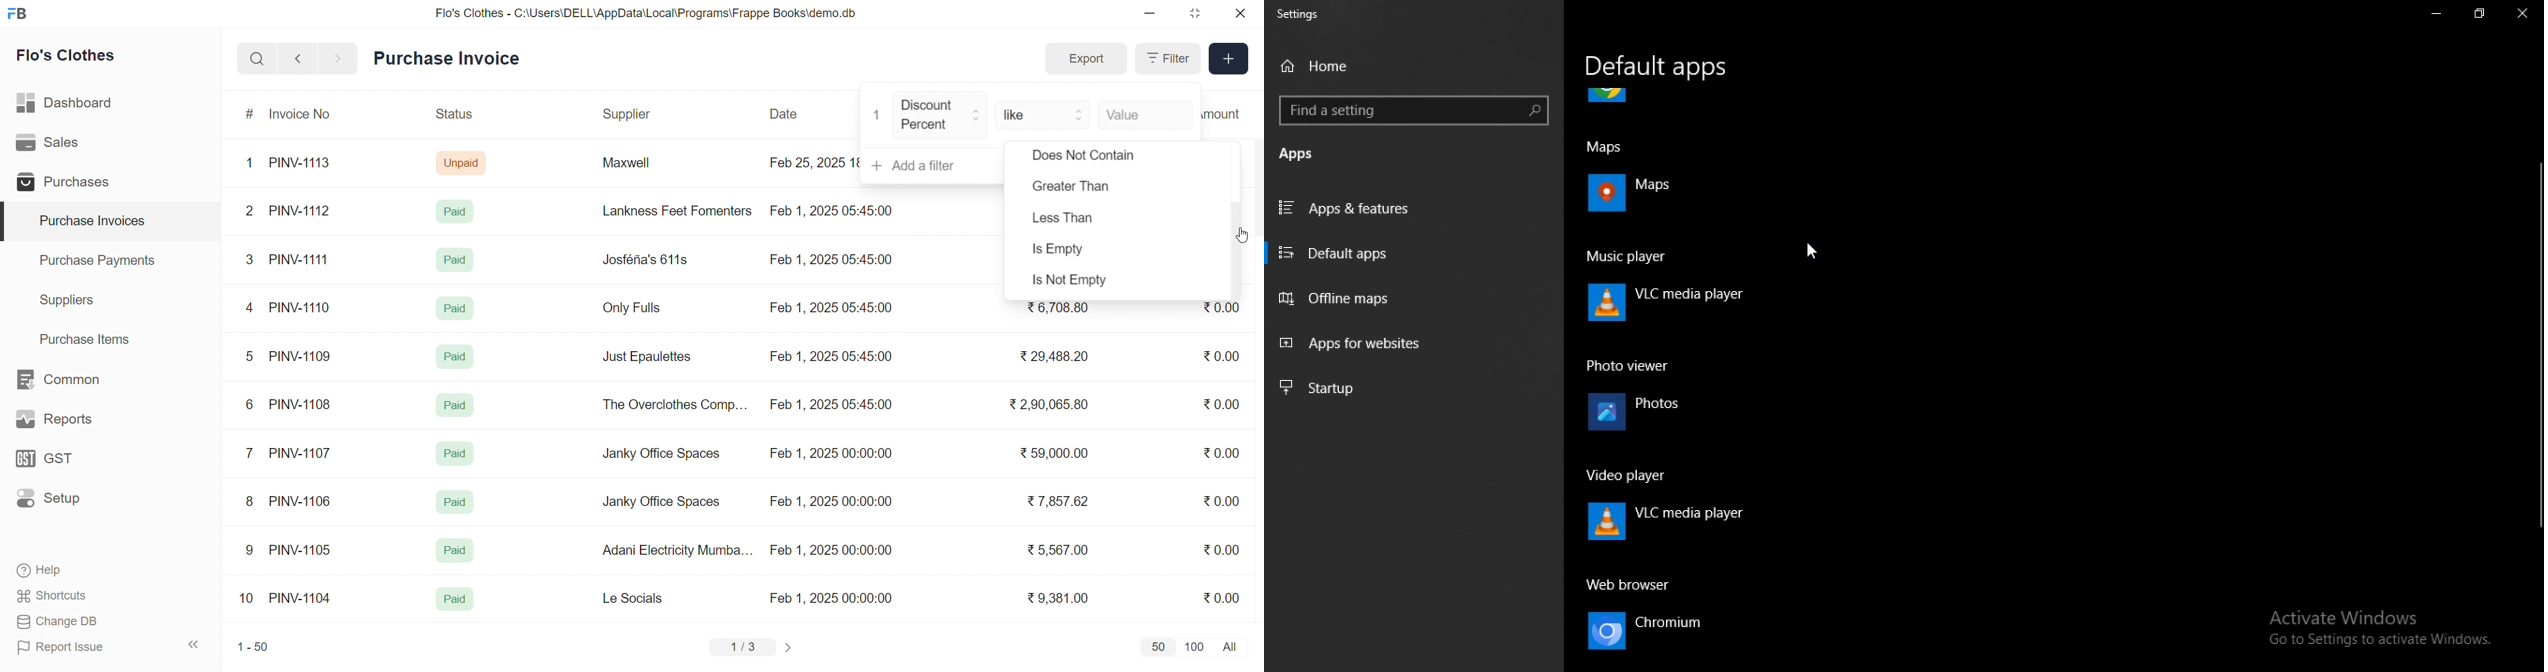  I want to click on 4, so click(252, 308).